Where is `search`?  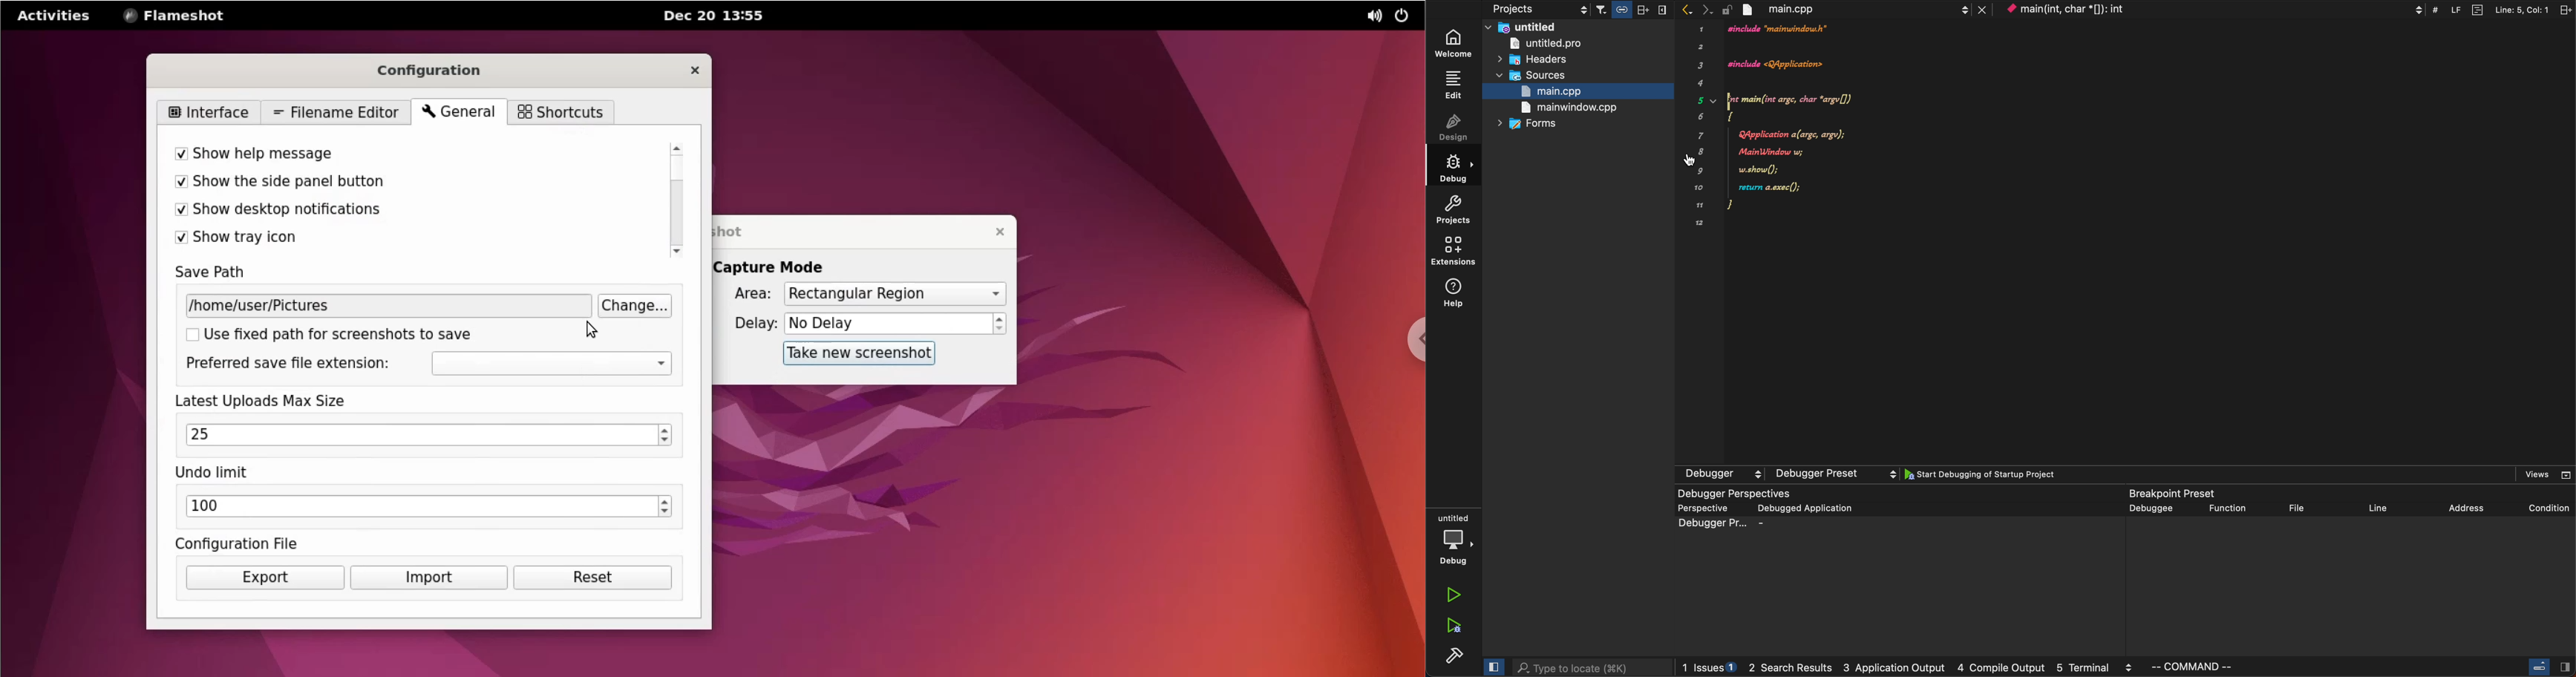 search is located at coordinates (1591, 666).